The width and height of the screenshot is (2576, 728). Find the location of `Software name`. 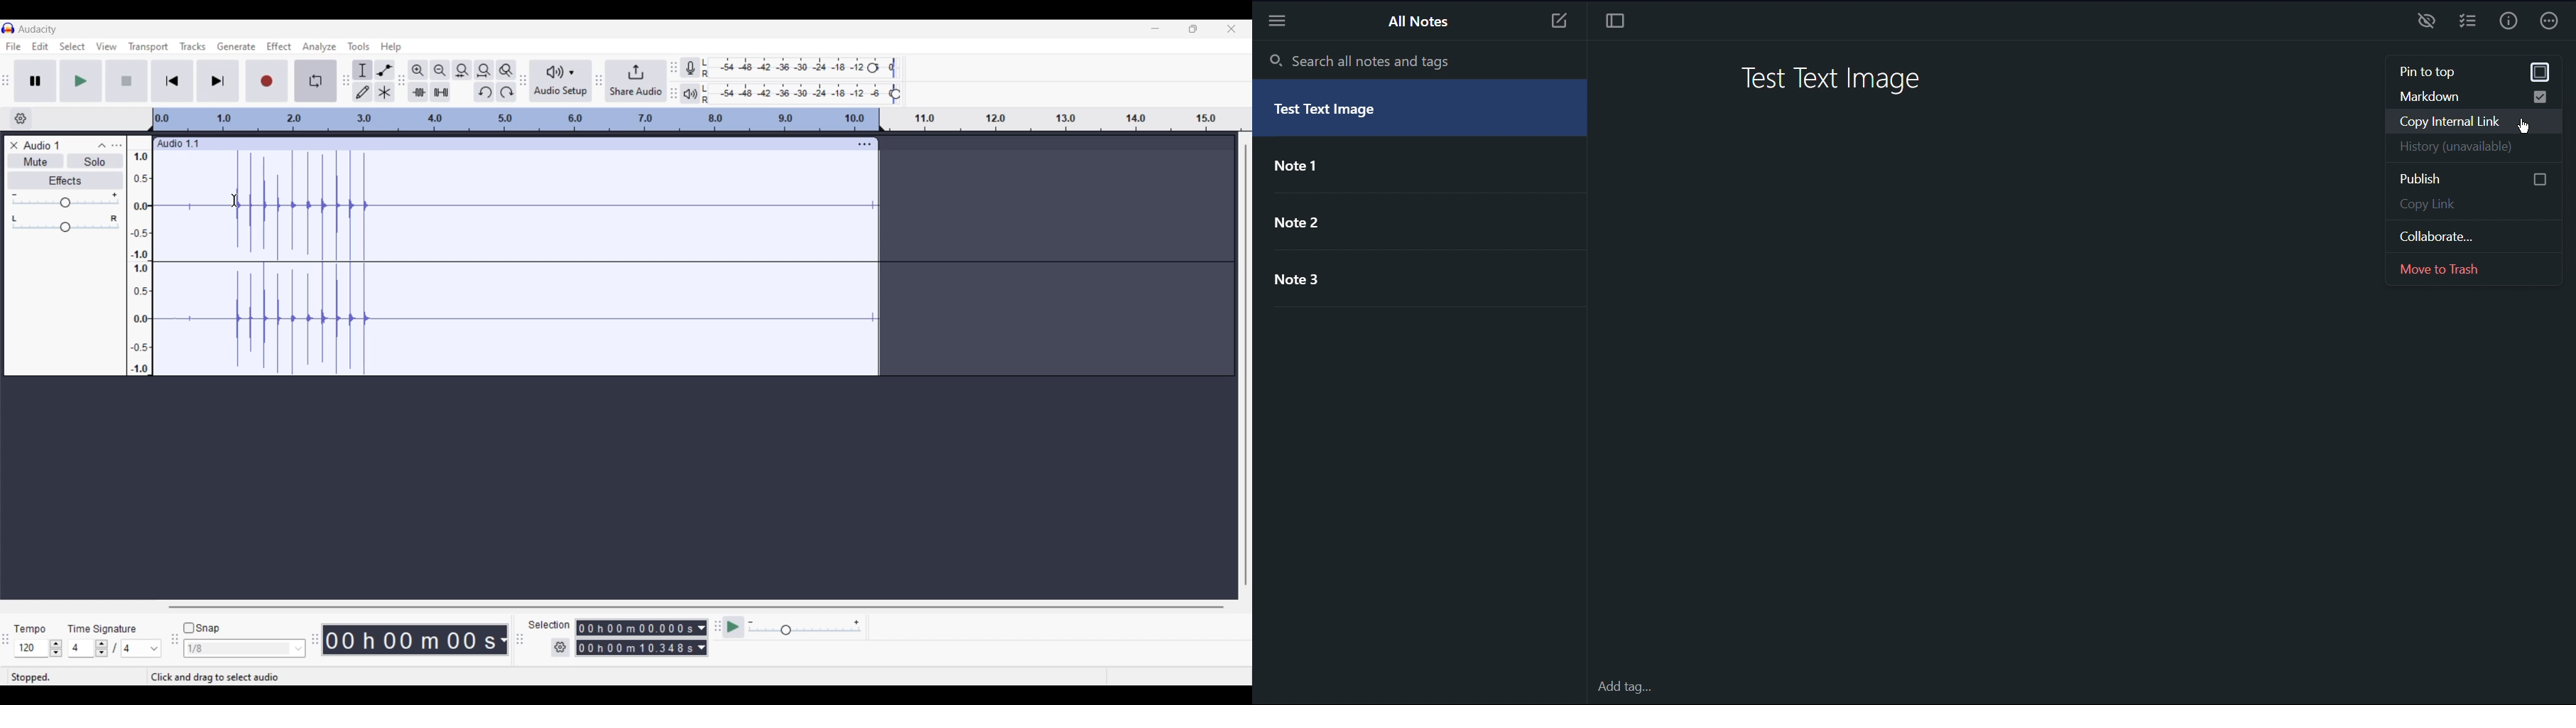

Software name is located at coordinates (38, 29).